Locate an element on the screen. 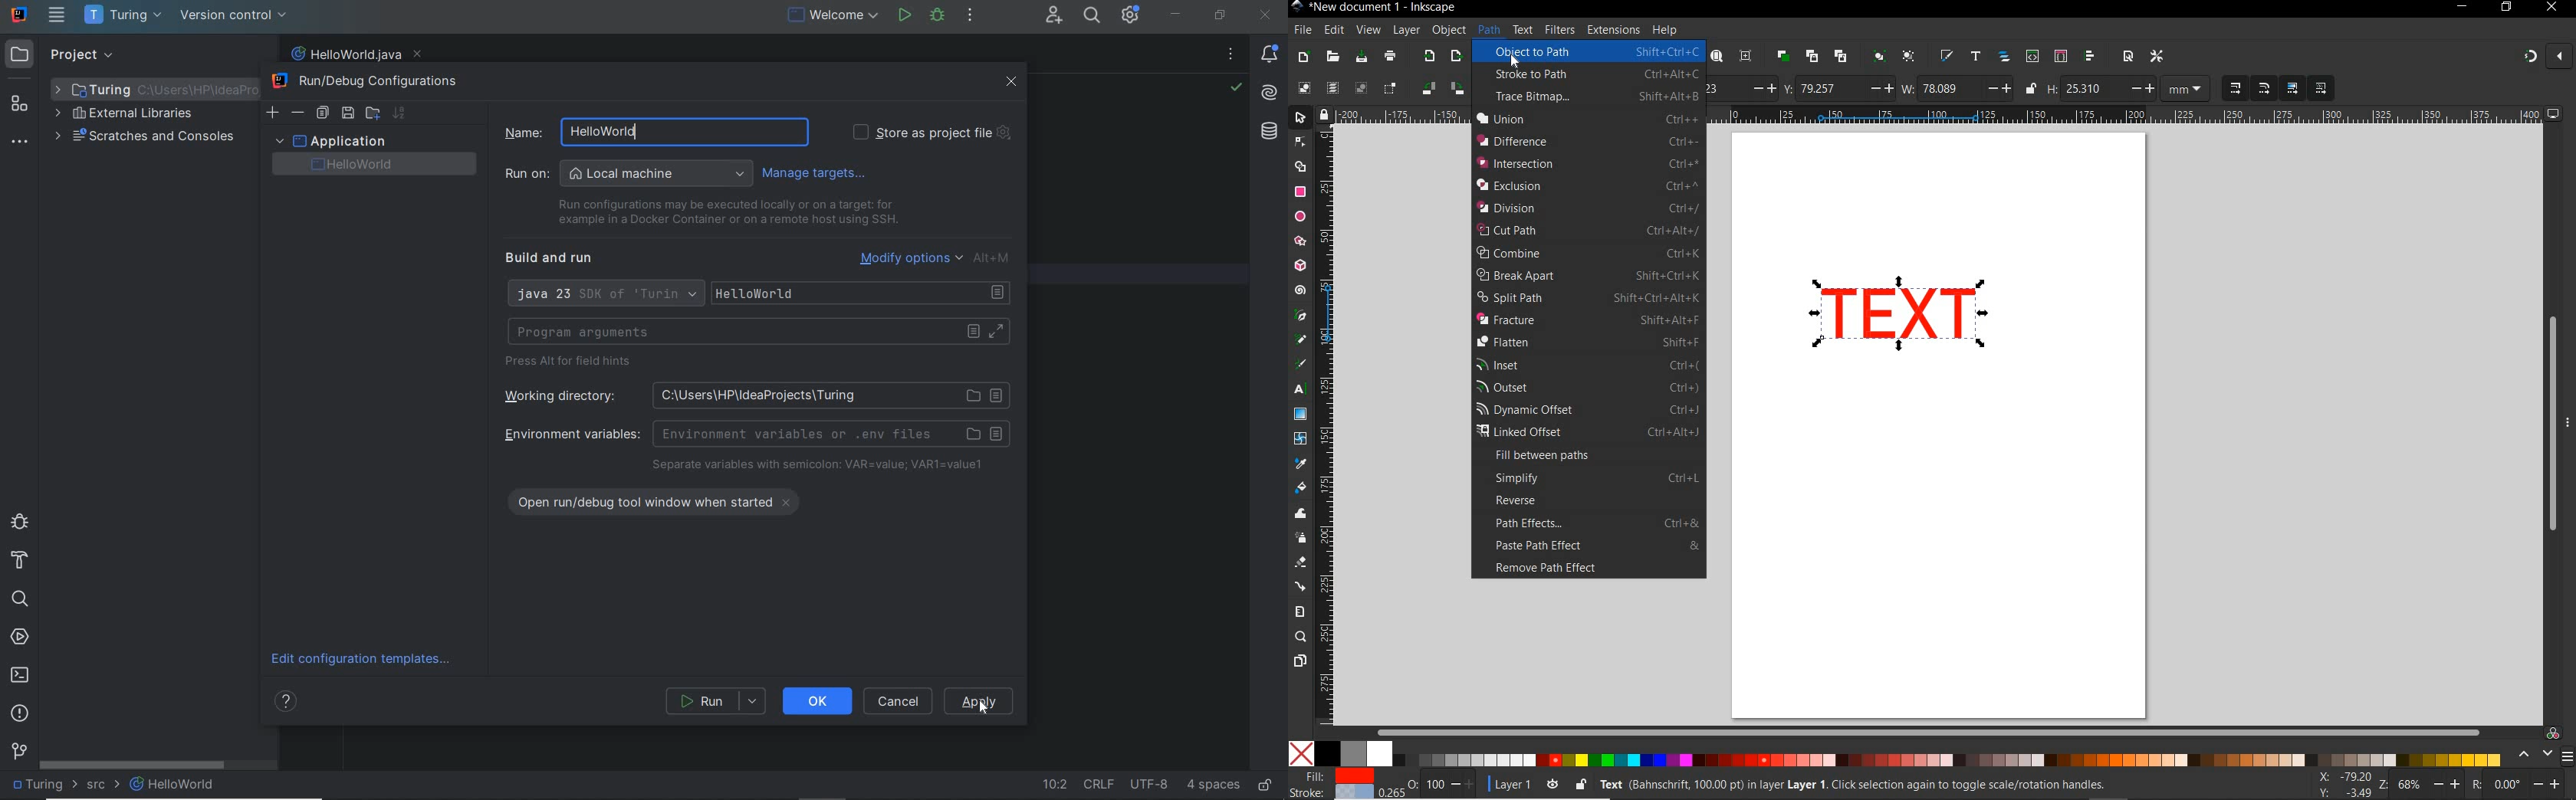  SAVE is located at coordinates (1360, 57).